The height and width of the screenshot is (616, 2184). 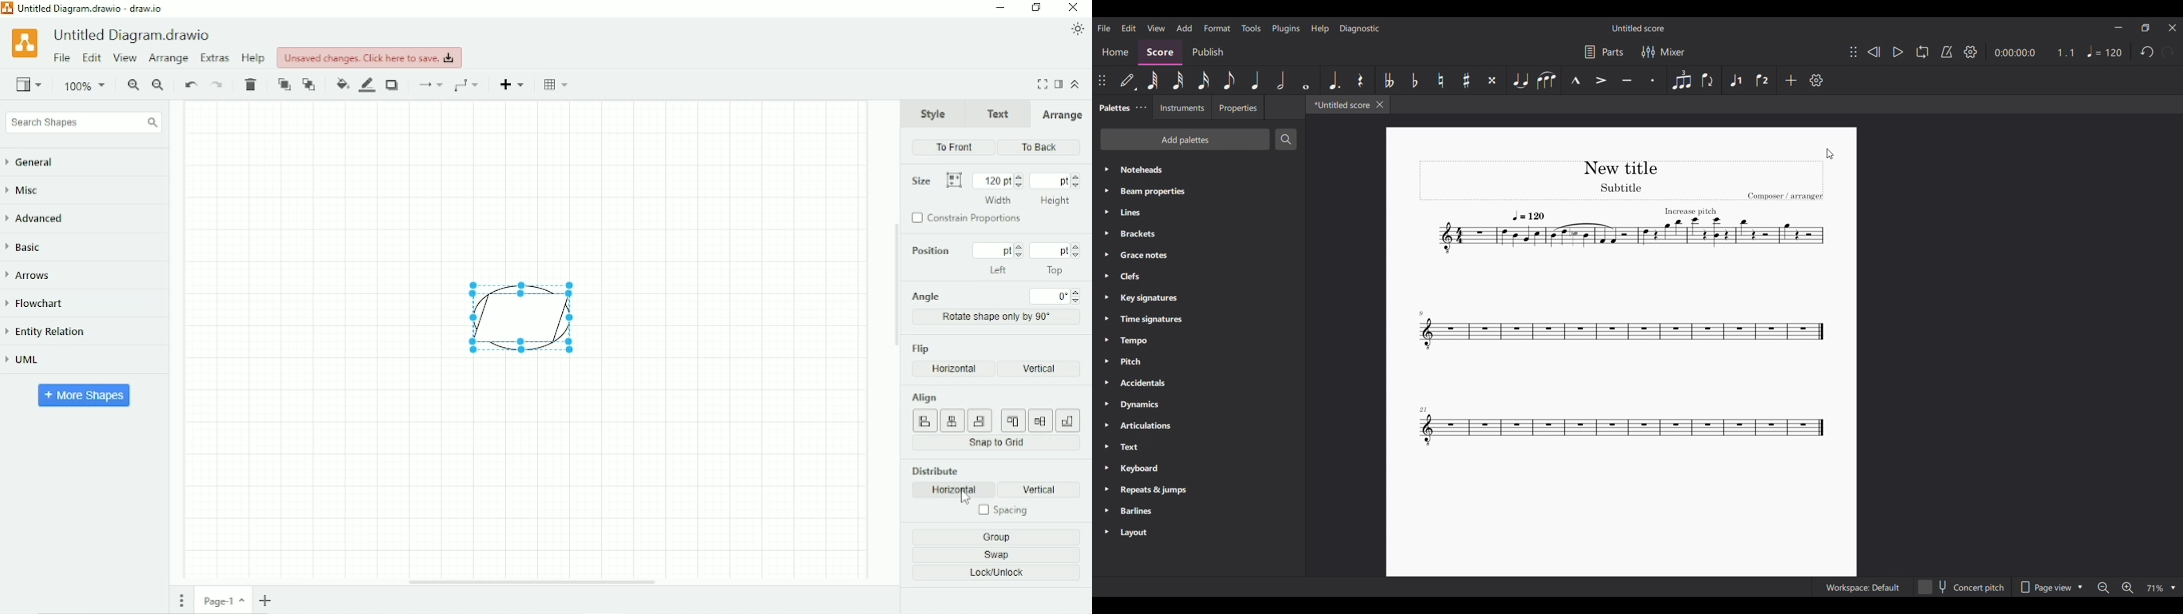 What do you see at coordinates (168, 59) in the screenshot?
I see `Arrange` at bounding box center [168, 59].